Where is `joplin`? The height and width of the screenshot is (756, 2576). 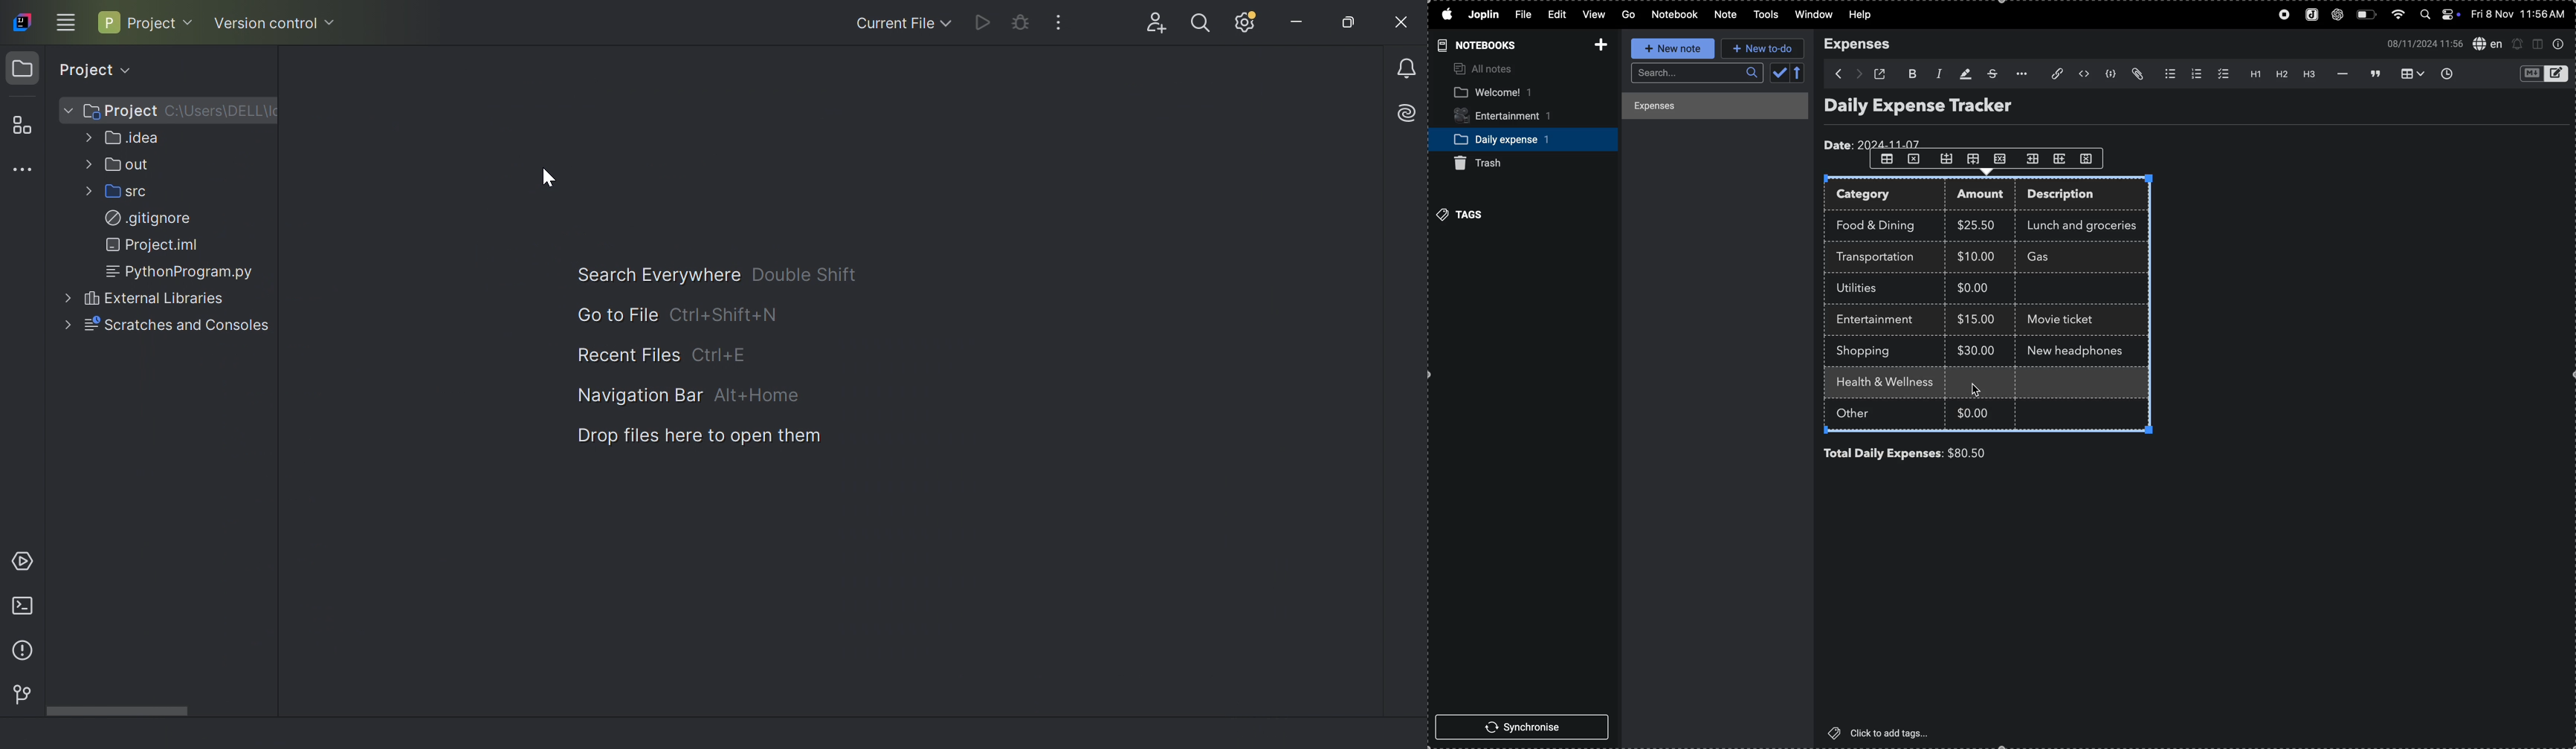
joplin is located at coordinates (2310, 16).